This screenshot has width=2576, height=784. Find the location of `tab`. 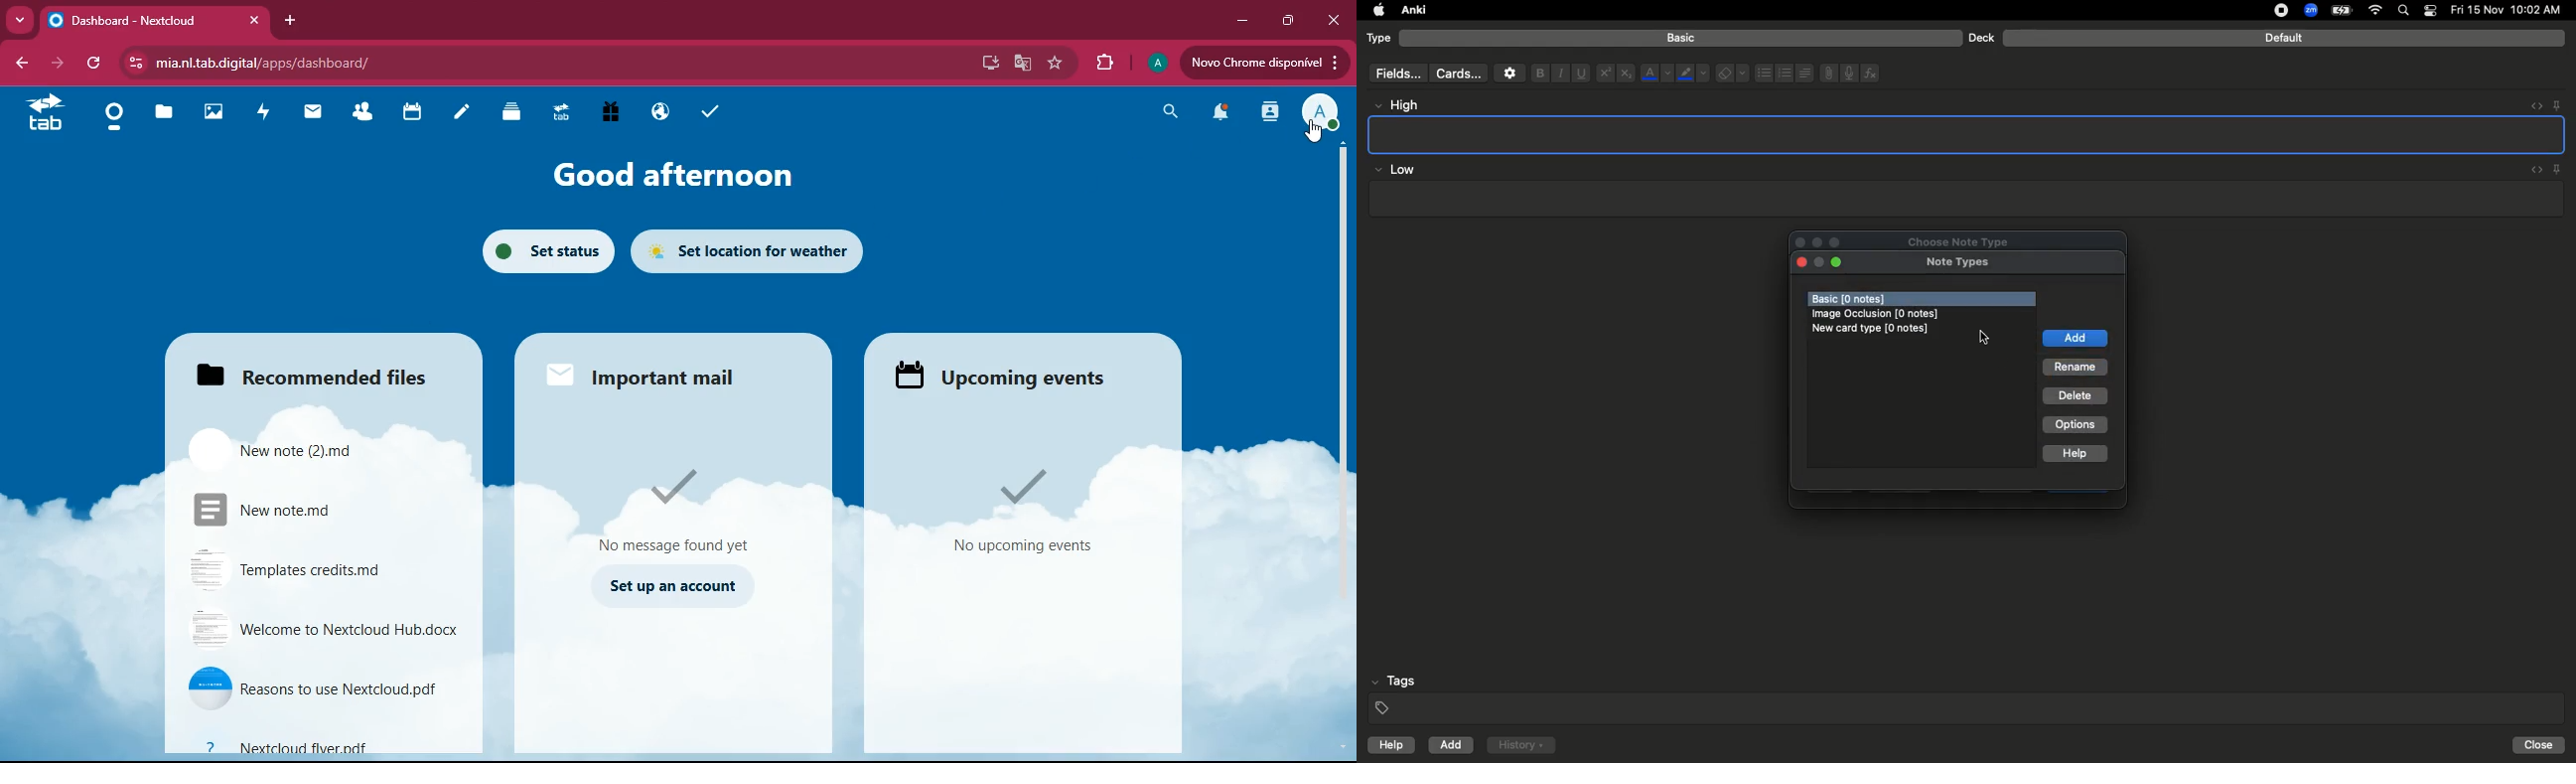

tab is located at coordinates (565, 113).